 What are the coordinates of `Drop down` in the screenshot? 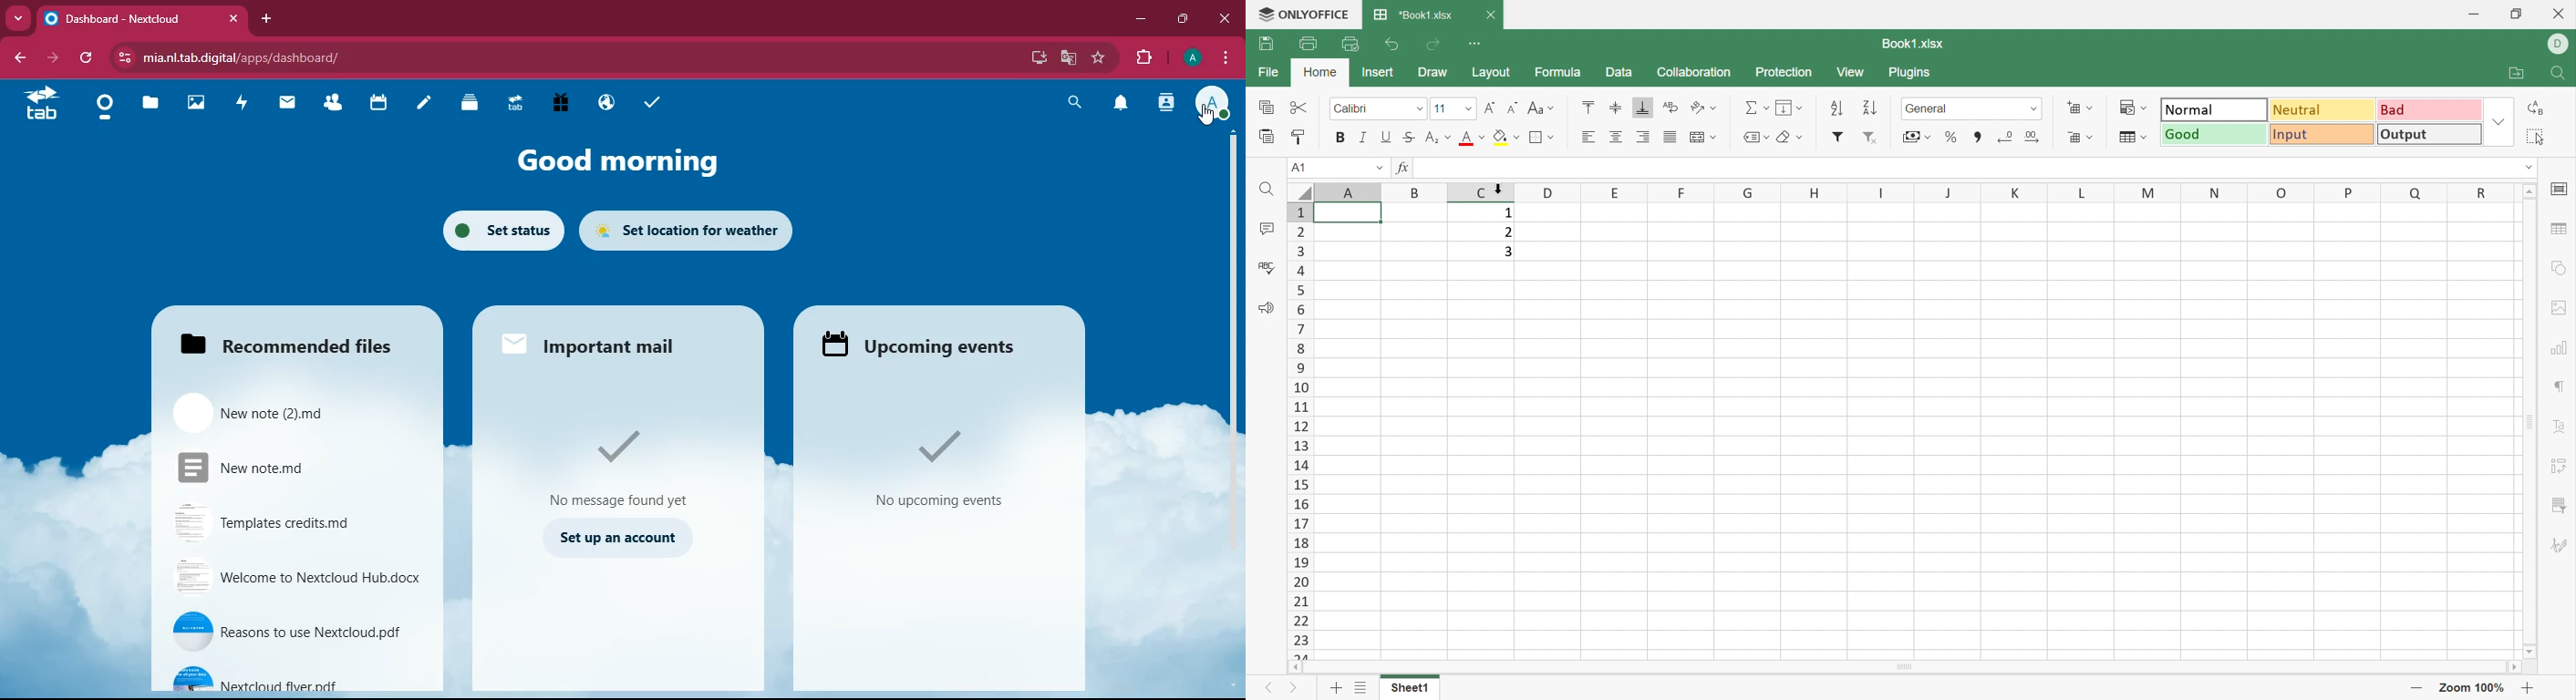 It's located at (19, 19).